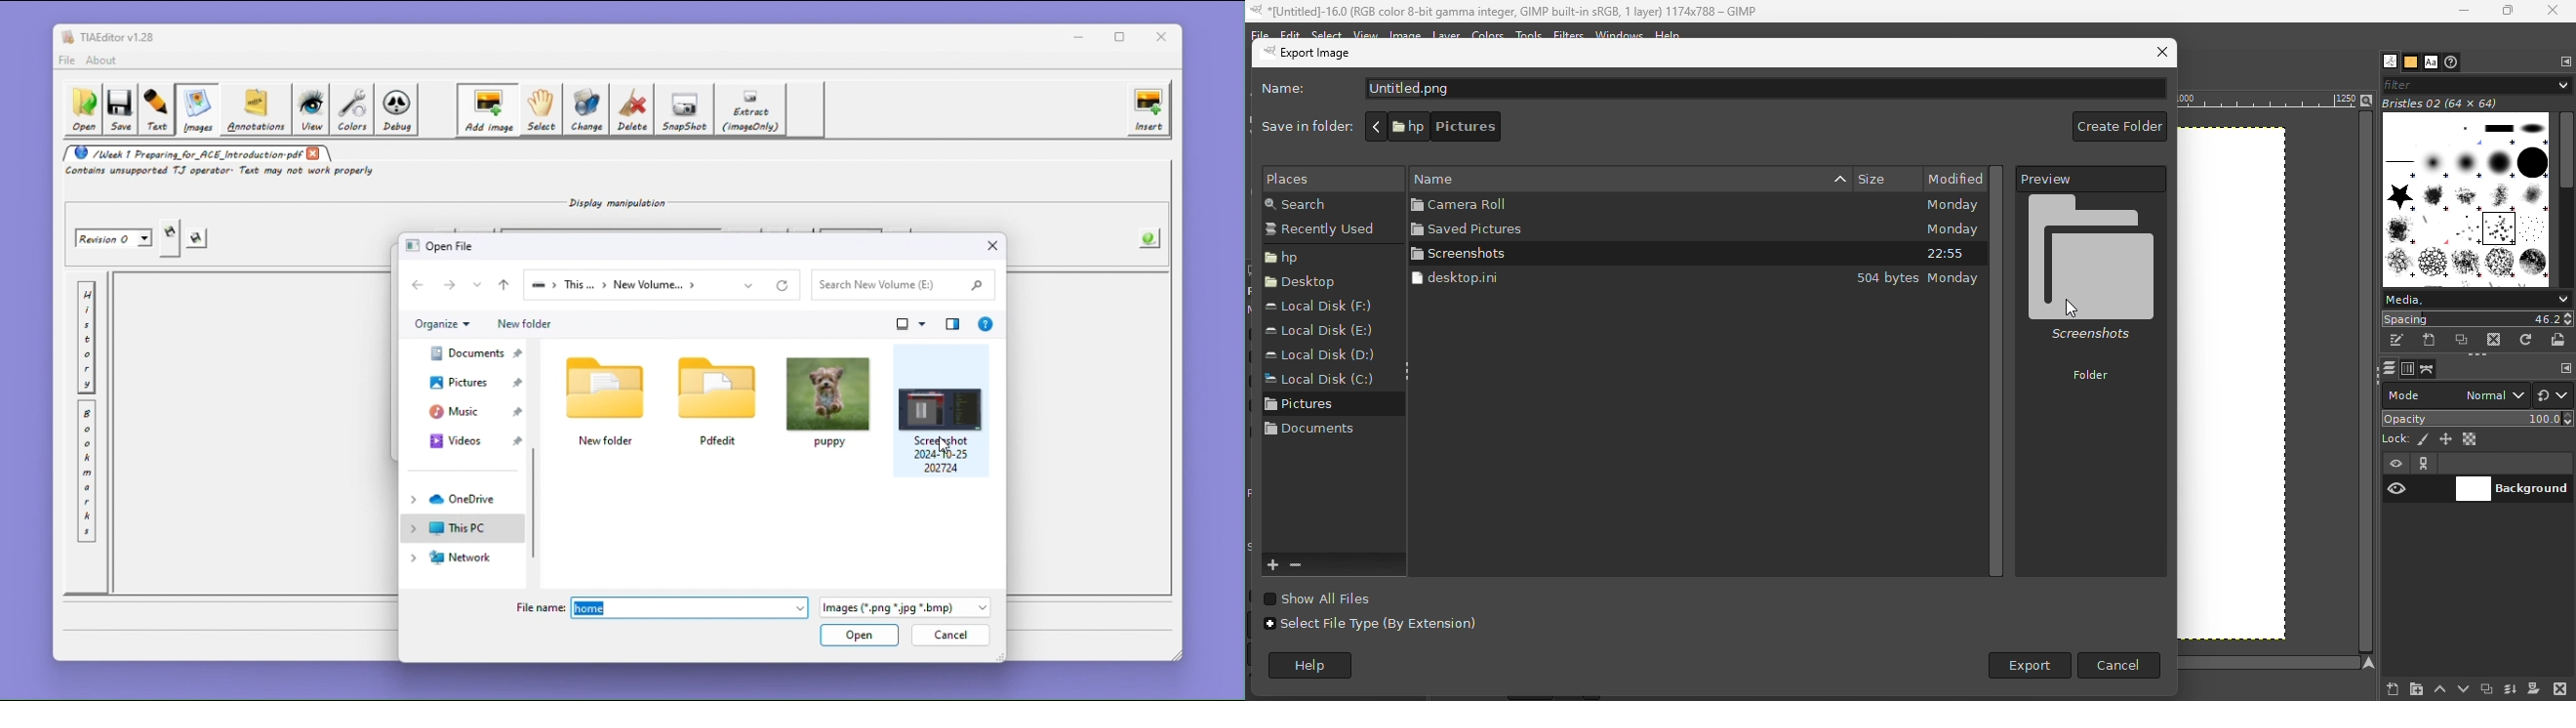 This screenshot has width=2576, height=728. What do you see at coordinates (2559, 339) in the screenshot?
I see `Open brush as image` at bounding box center [2559, 339].